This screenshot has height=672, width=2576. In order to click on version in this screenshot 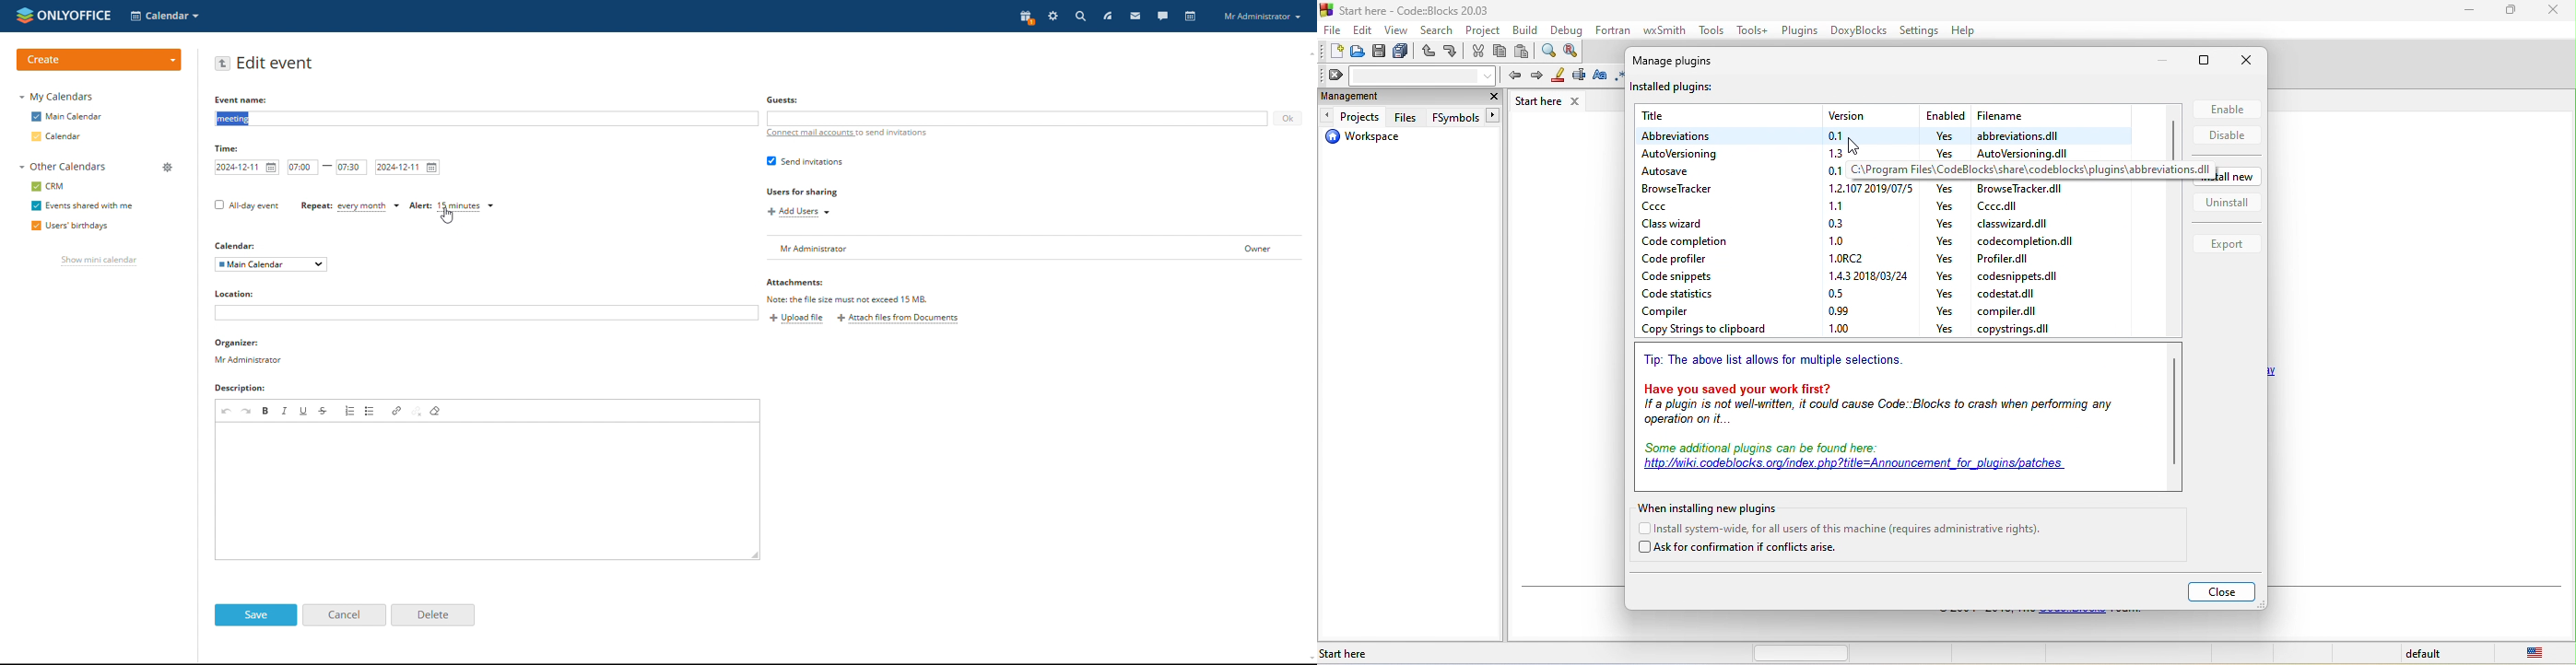, I will do `click(1872, 115)`.